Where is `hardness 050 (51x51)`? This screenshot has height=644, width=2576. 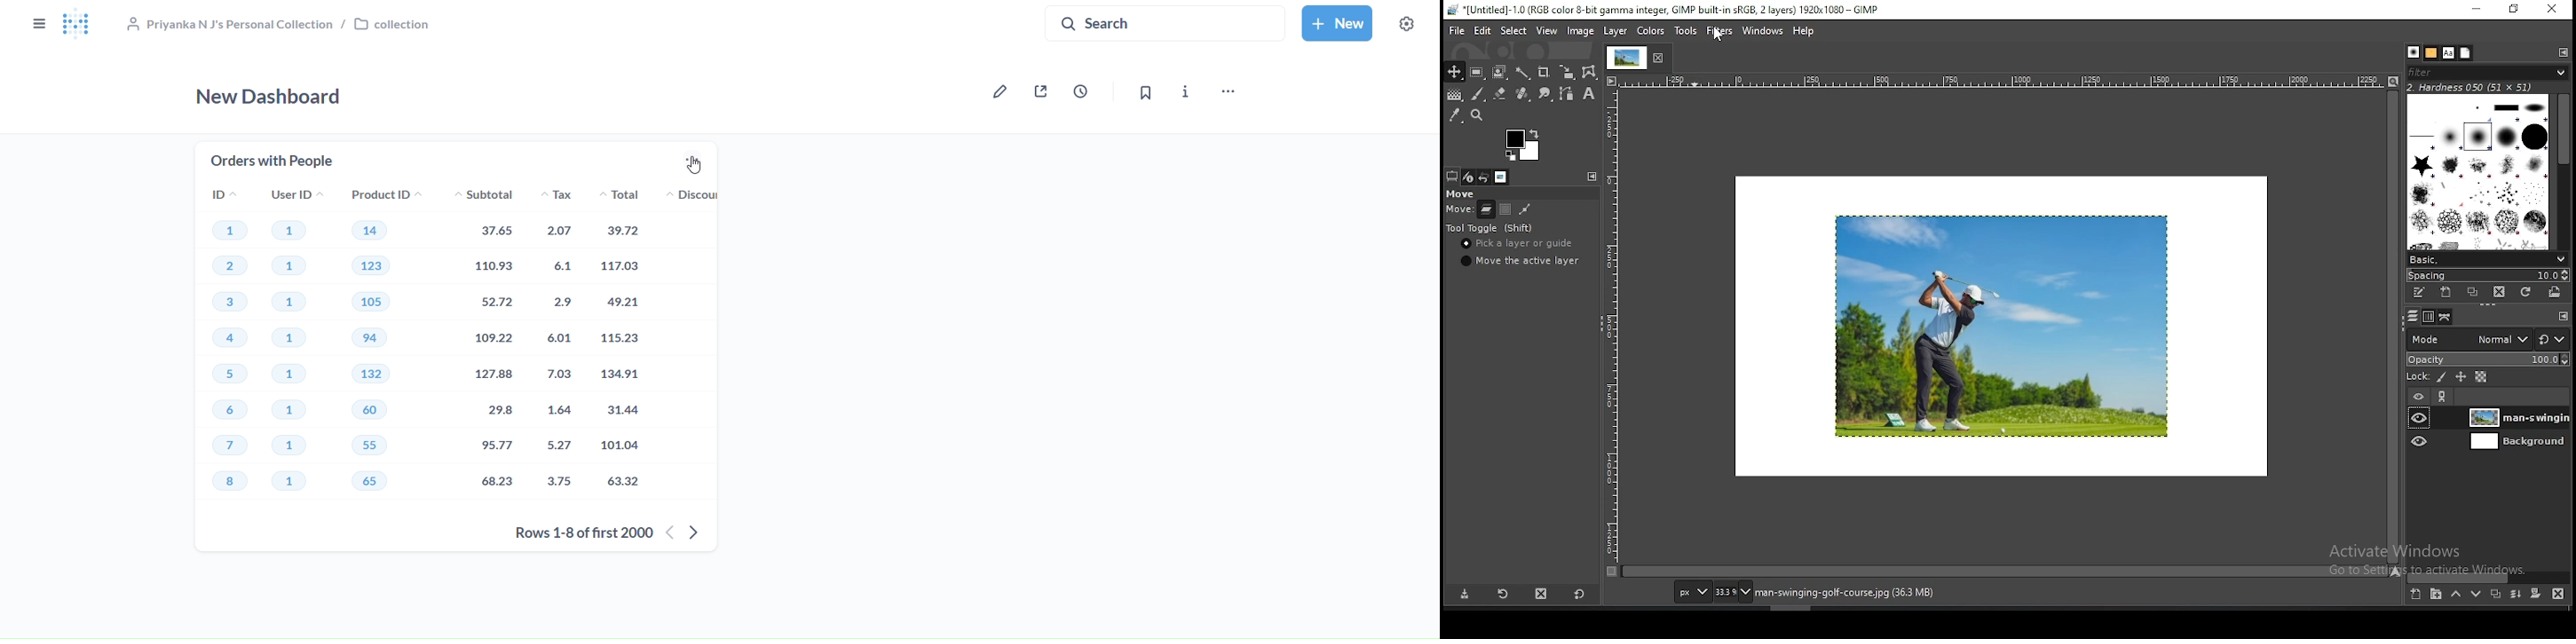 hardness 050 (51x51) is located at coordinates (2472, 87).